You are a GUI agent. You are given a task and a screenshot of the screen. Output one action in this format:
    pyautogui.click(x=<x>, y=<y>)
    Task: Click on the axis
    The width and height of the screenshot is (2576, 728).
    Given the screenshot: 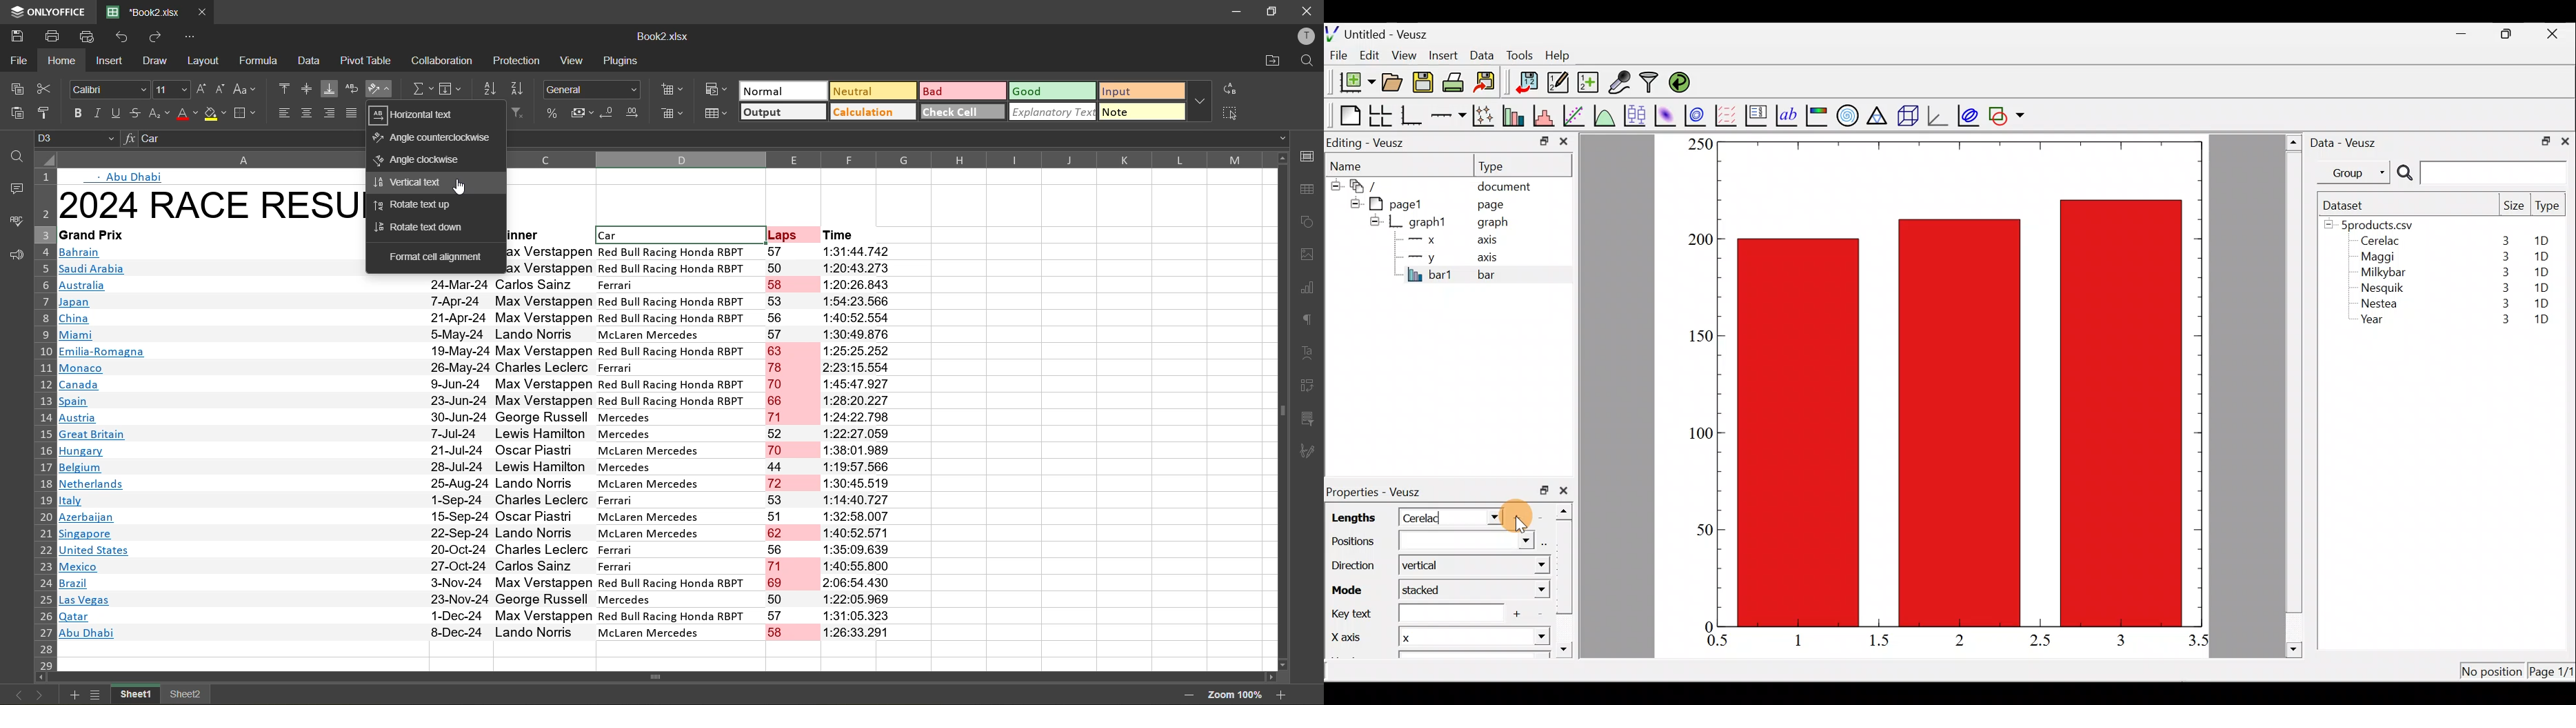 What is the action you would take?
    pyautogui.click(x=1492, y=242)
    